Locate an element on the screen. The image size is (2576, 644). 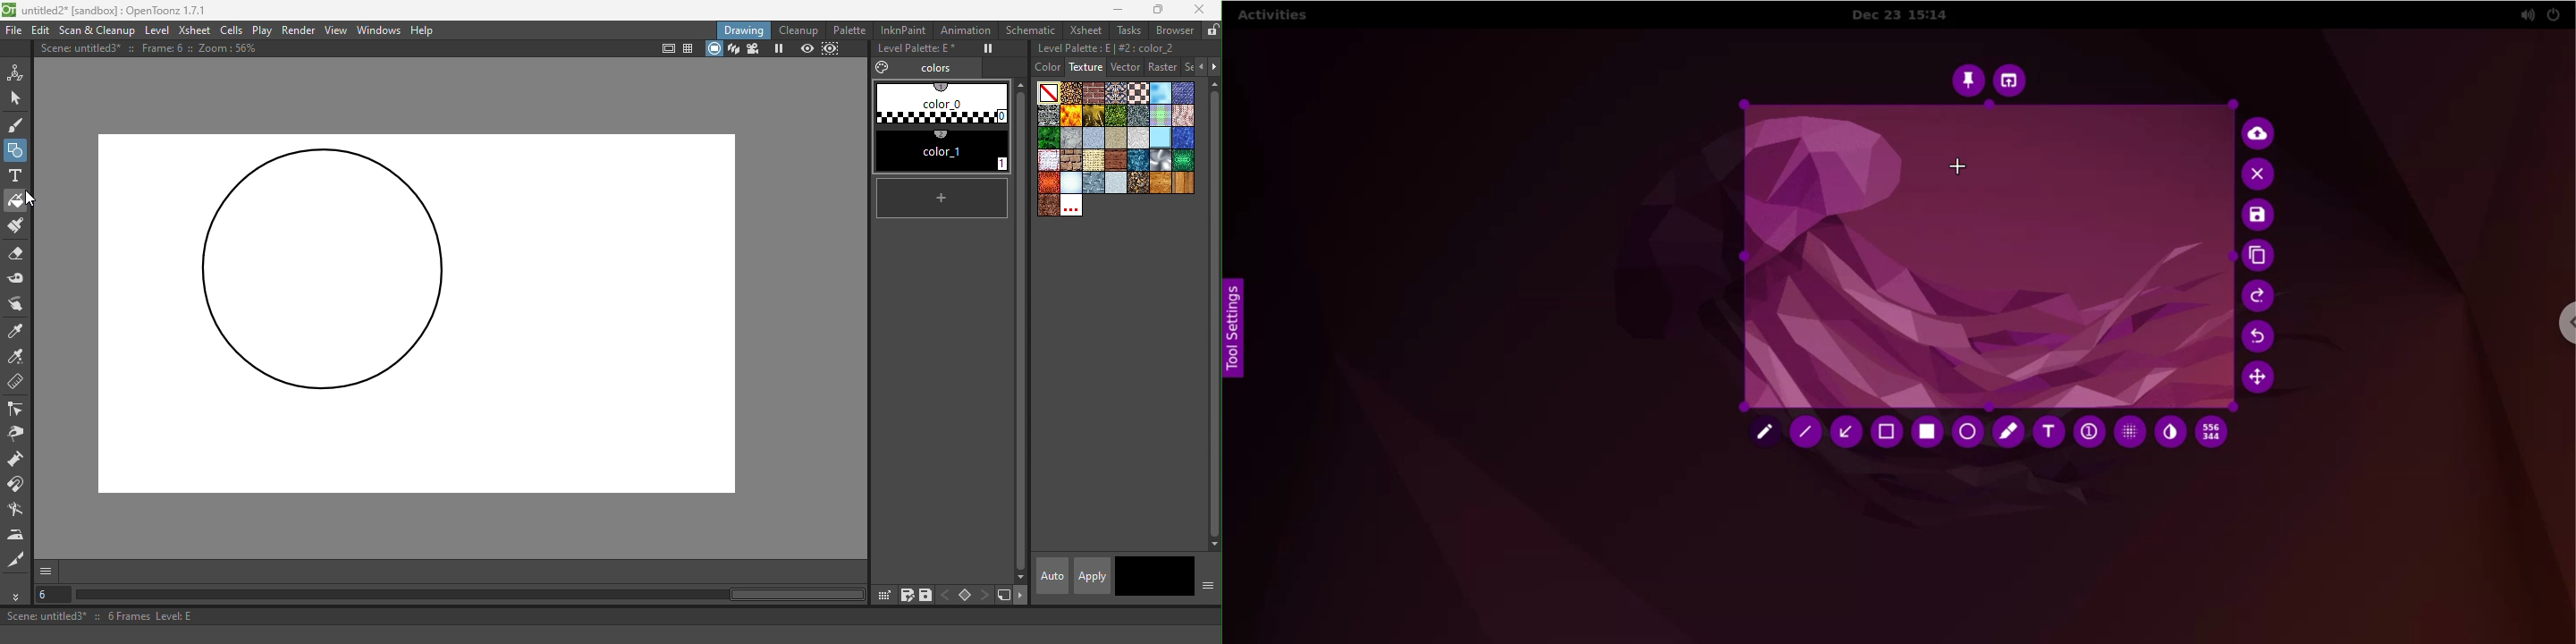
Help is located at coordinates (422, 30).